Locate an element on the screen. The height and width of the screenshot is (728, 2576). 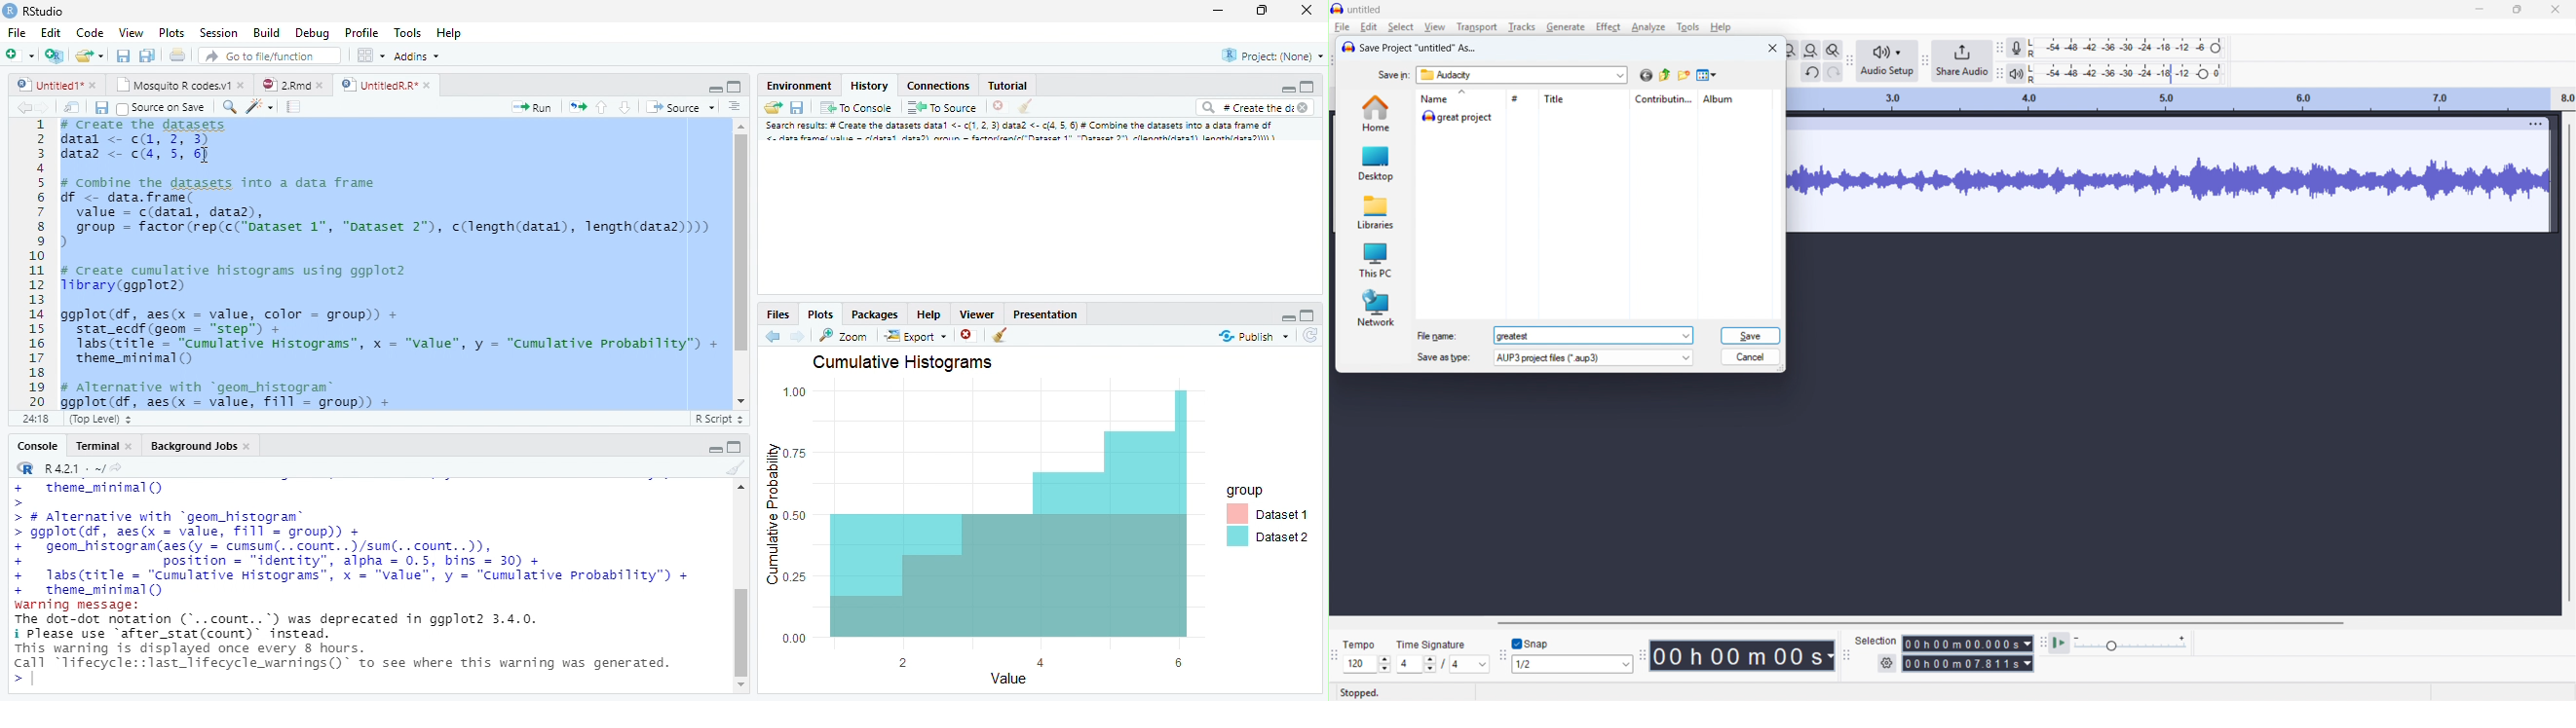
Code beautify is located at coordinates (262, 107).